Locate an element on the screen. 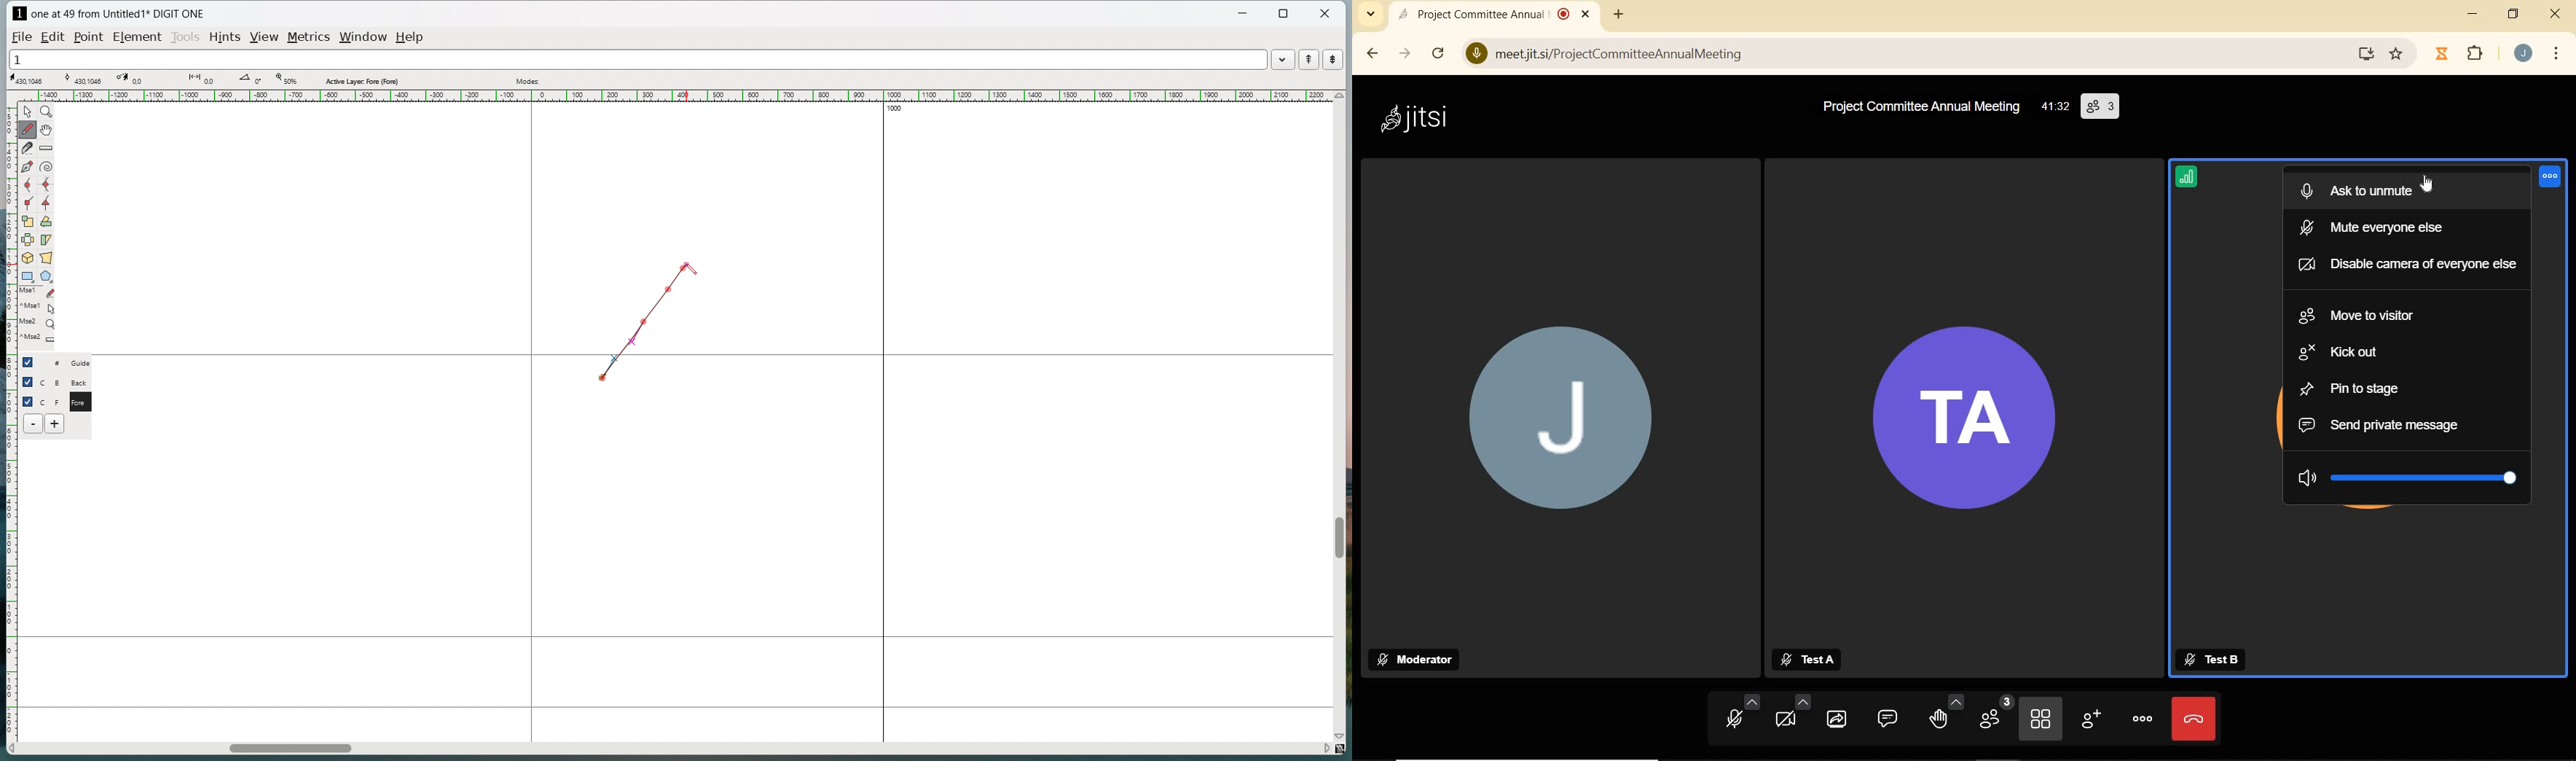  logo is located at coordinates (19, 13).